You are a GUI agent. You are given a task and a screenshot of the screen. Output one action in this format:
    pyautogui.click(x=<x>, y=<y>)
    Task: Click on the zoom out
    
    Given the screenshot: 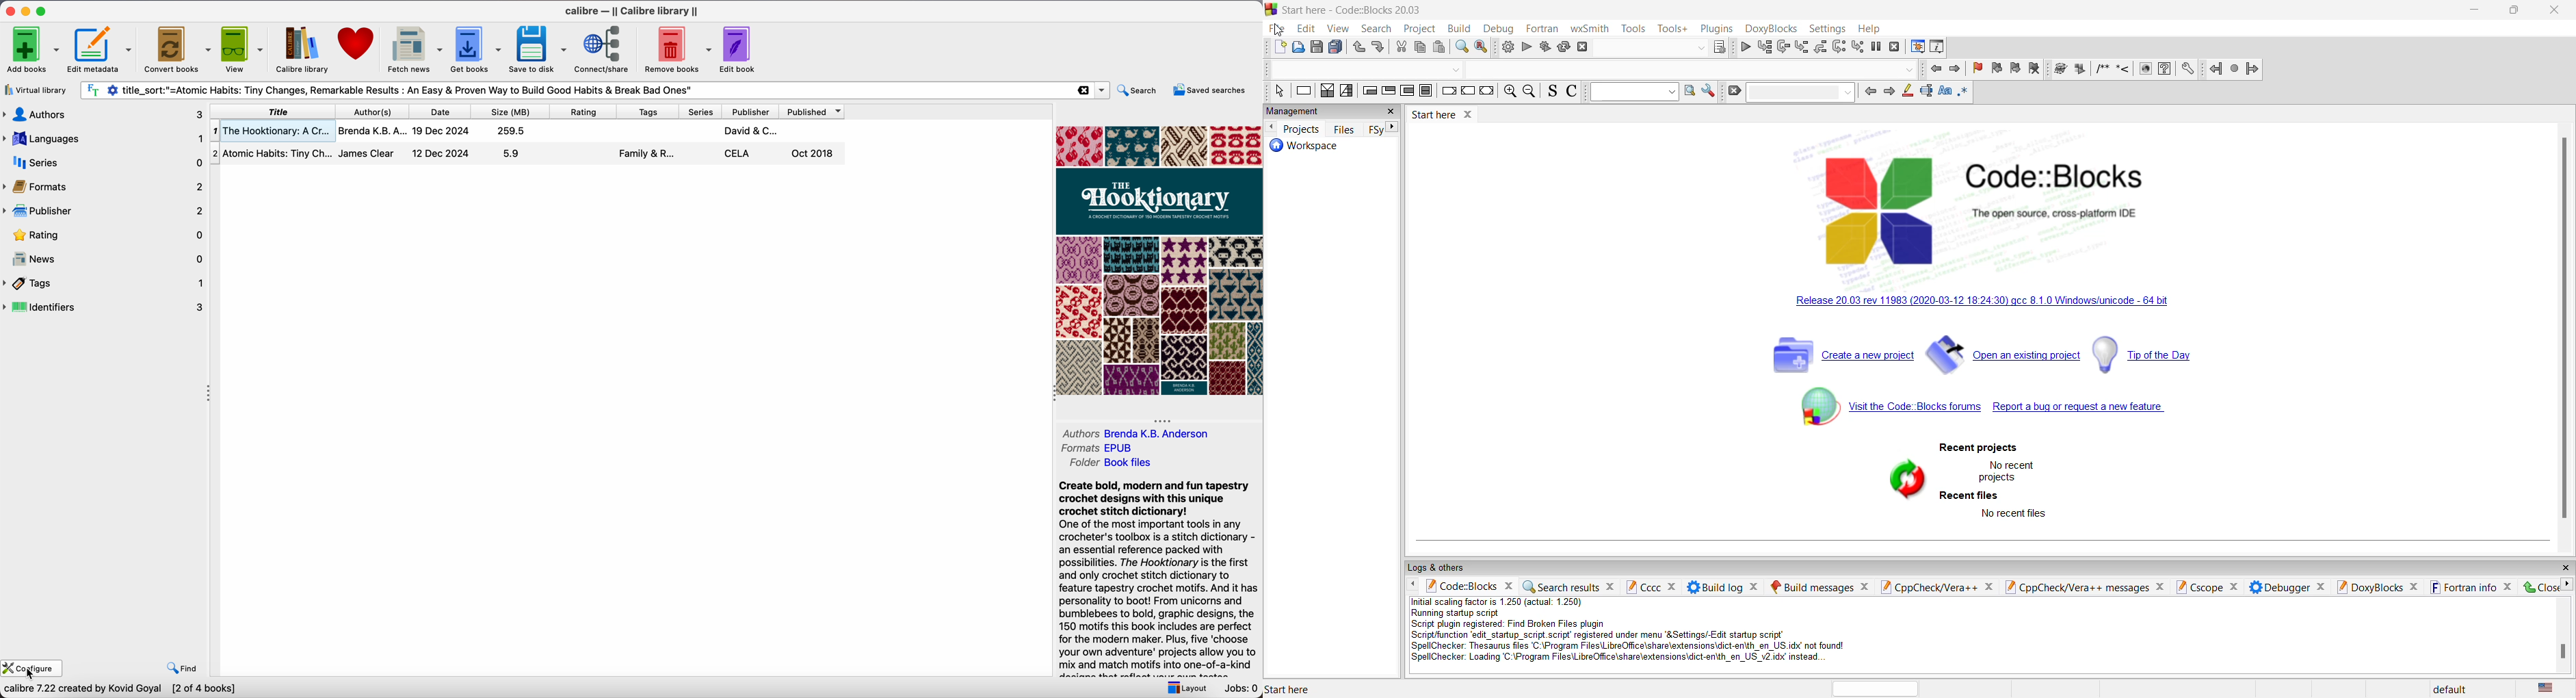 What is the action you would take?
    pyautogui.click(x=1531, y=91)
    